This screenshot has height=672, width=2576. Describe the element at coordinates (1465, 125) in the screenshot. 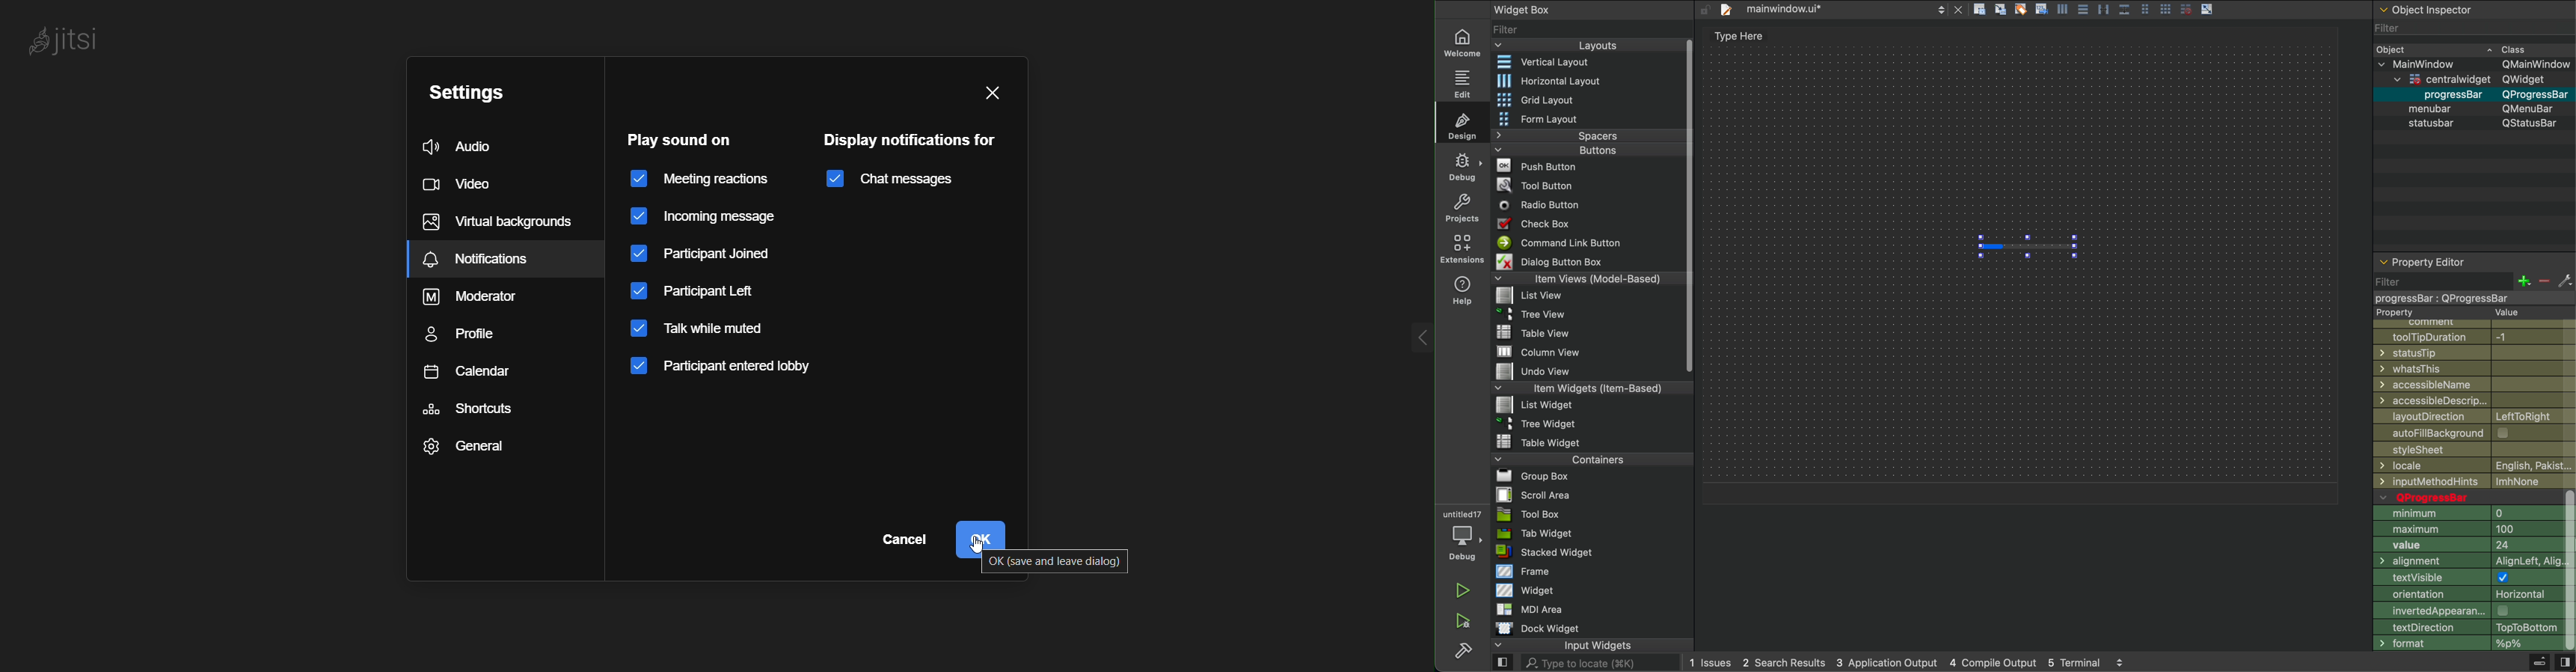

I see `design` at that location.